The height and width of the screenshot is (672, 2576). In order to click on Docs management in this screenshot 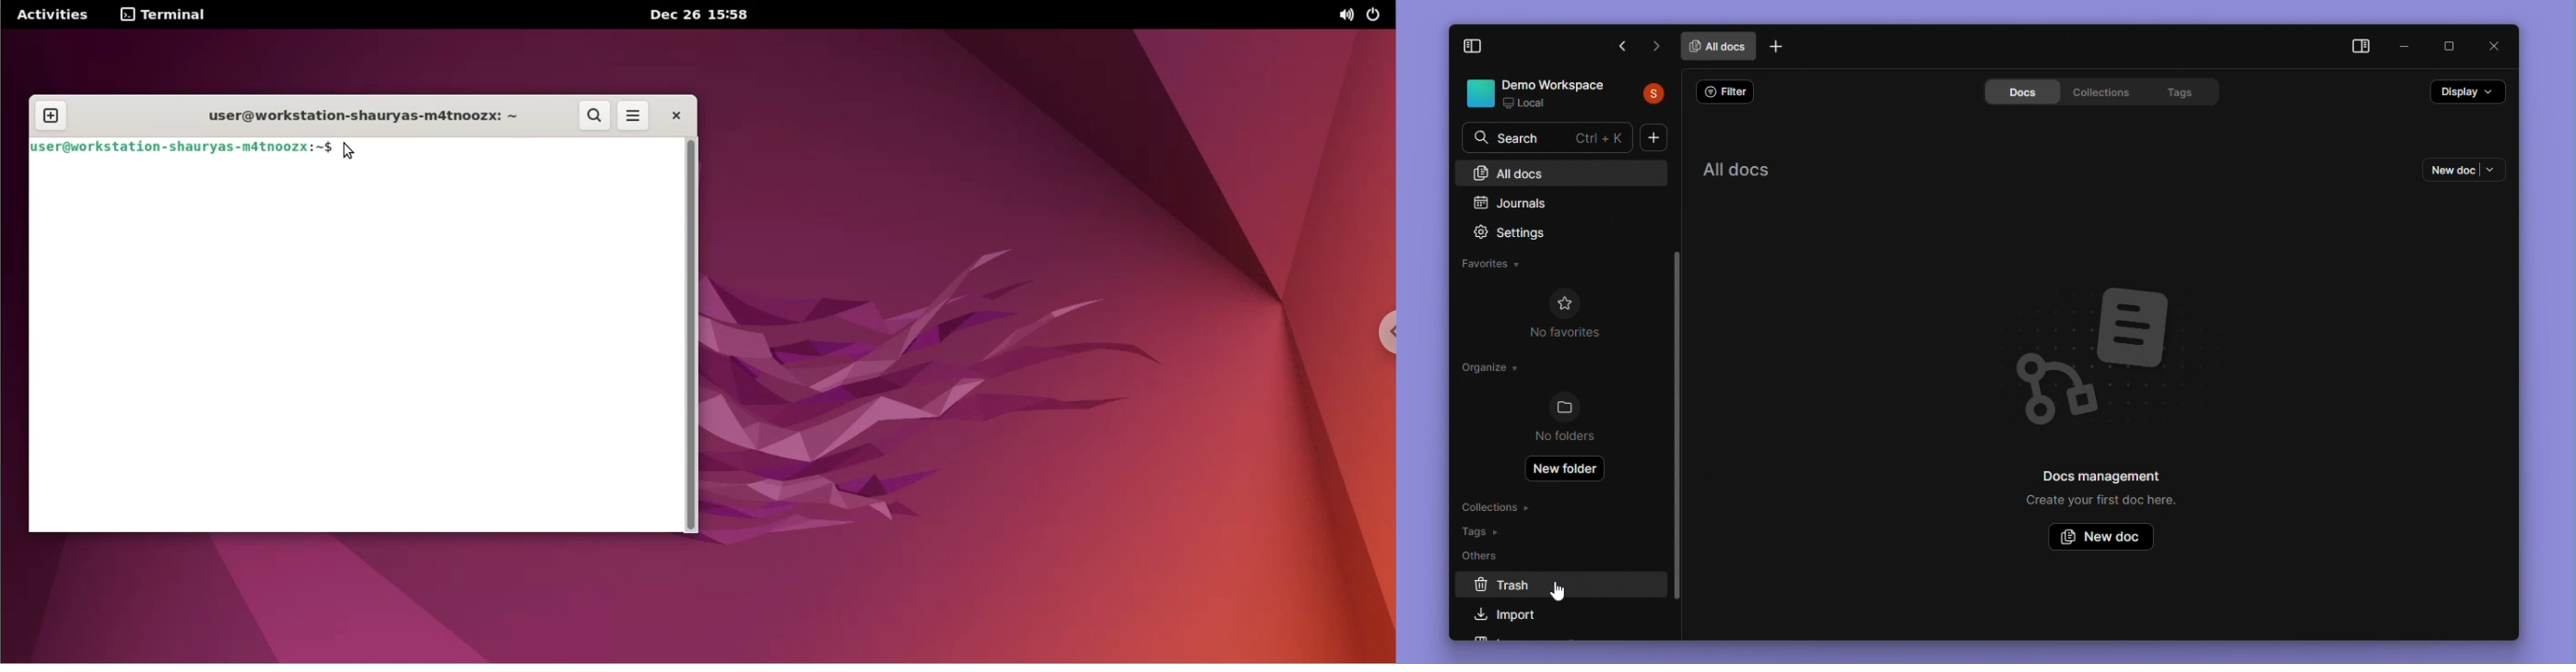, I will do `click(2111, 485)`.